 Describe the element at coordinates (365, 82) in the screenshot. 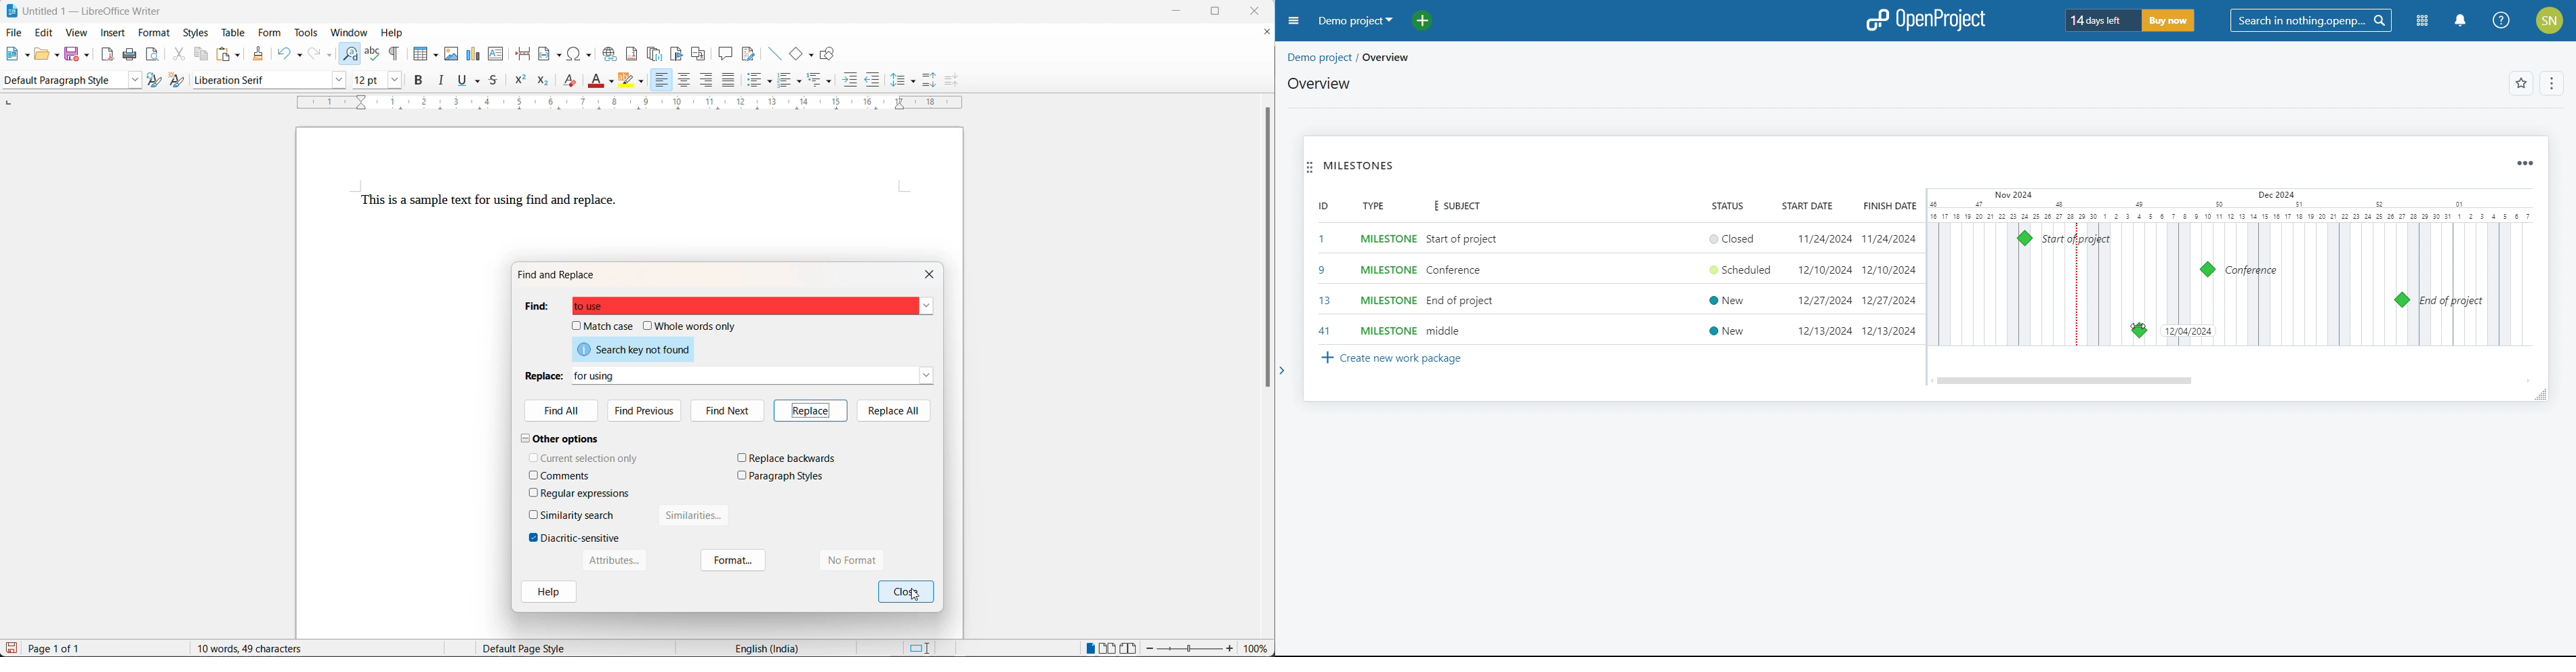

I see `font size` at that location.